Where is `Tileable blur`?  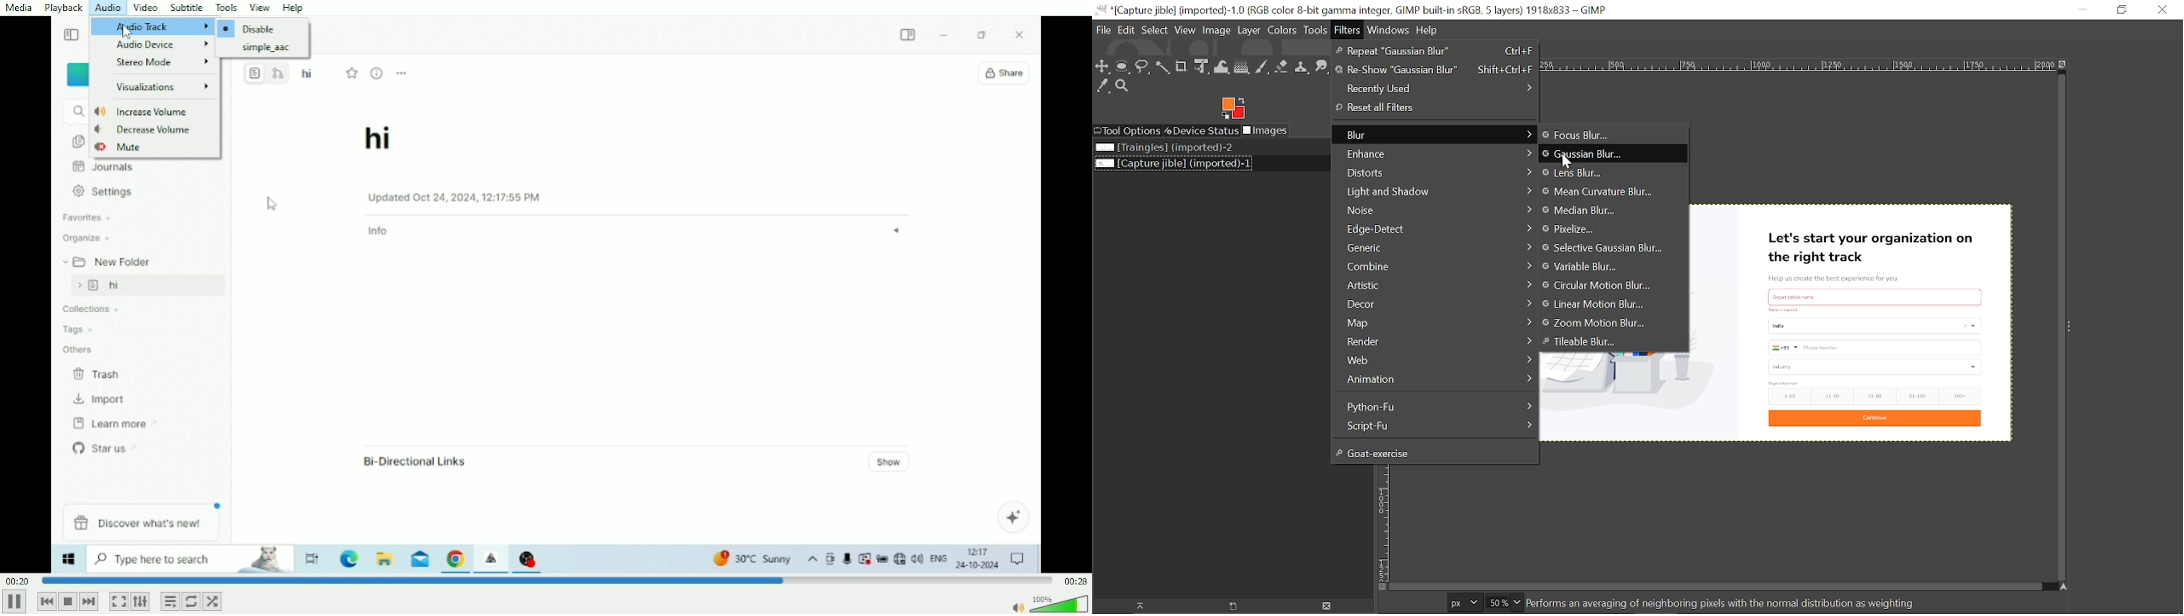
Tileable blur is located at coordinates (1612, 343).